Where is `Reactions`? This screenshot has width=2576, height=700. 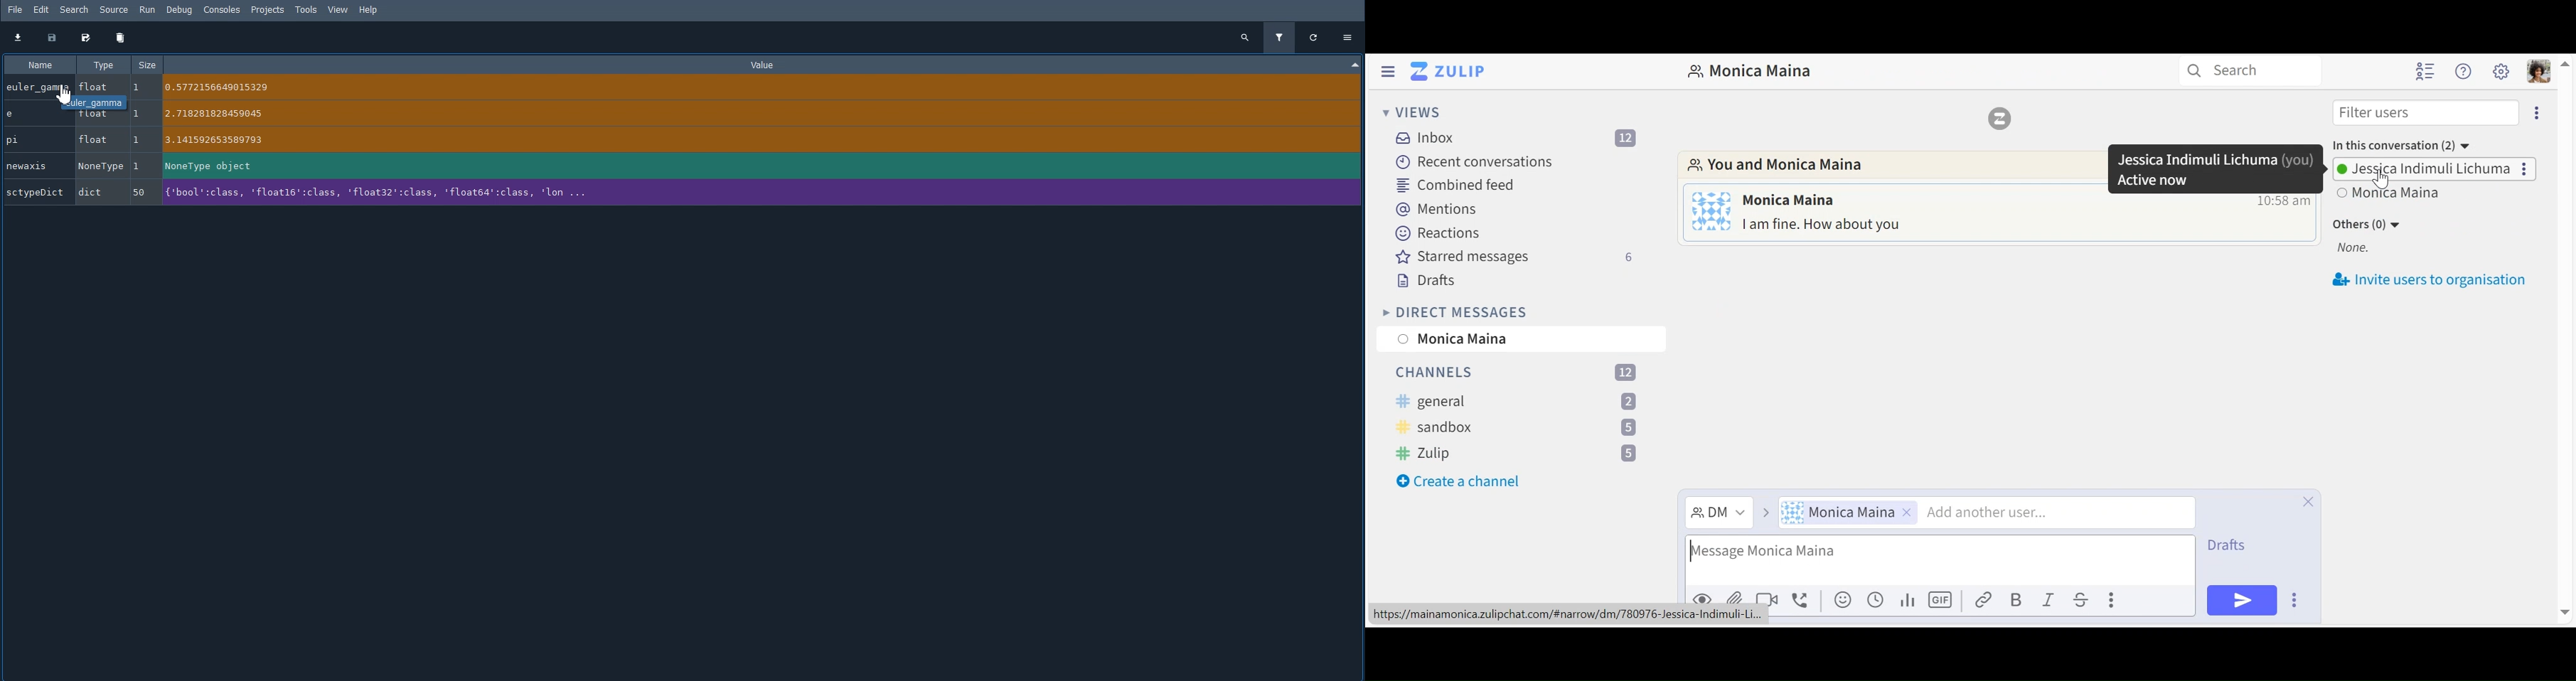 Reactions is located at coordinates (1440, 233).